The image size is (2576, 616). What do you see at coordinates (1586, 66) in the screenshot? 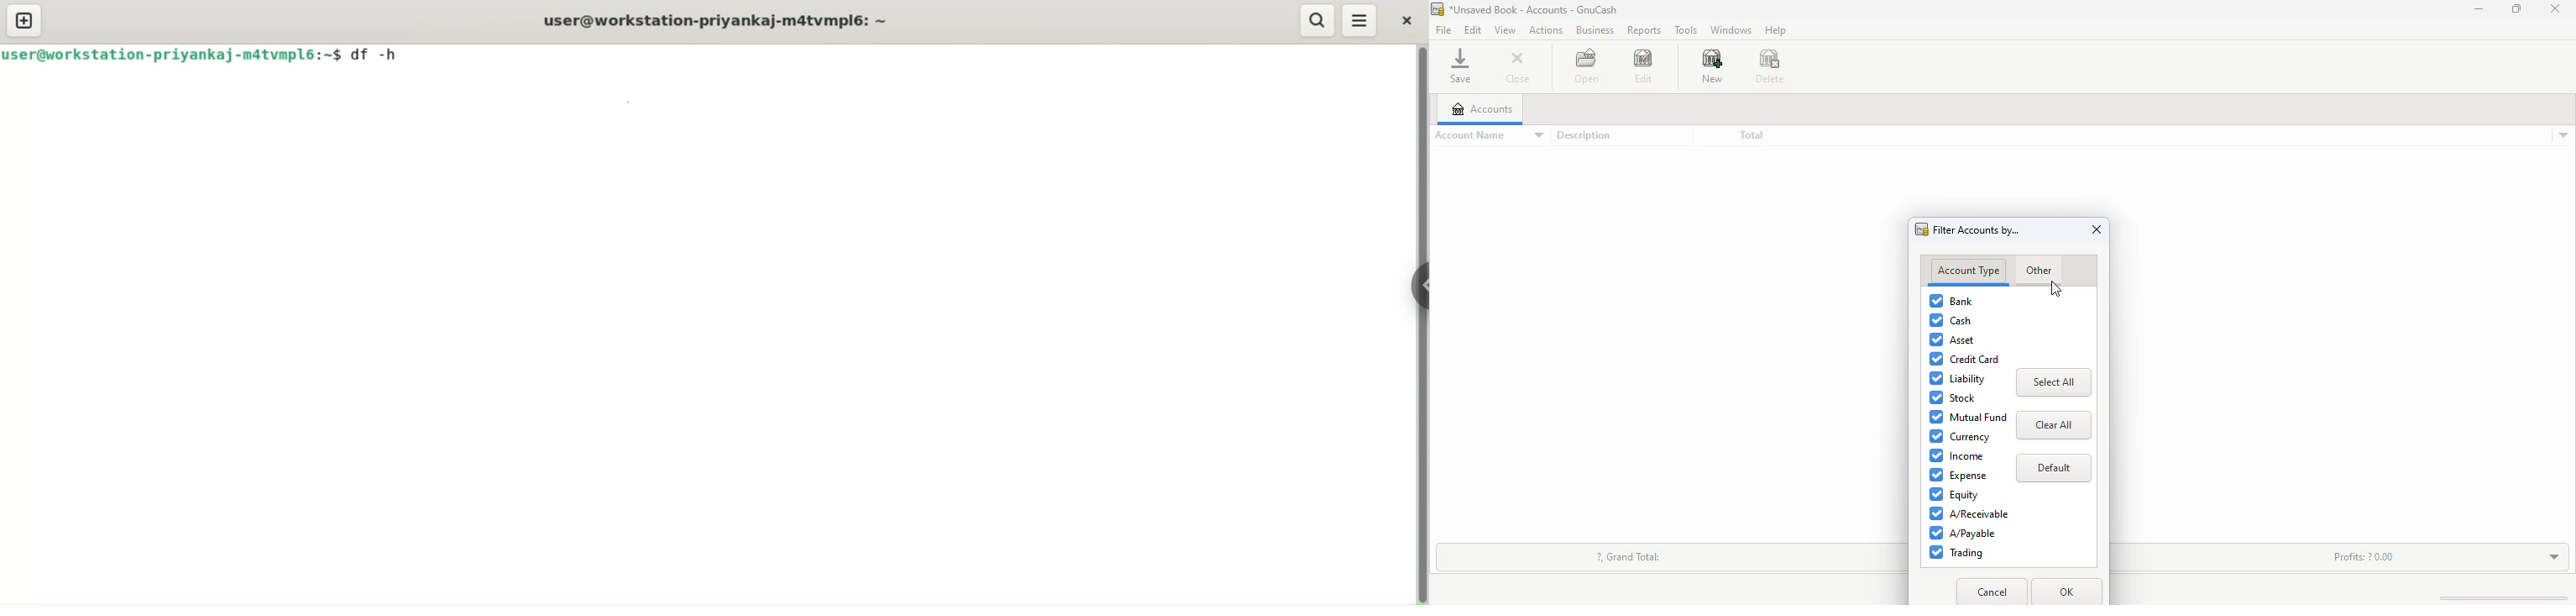
I see `open` at bounding box center [1586, 66].